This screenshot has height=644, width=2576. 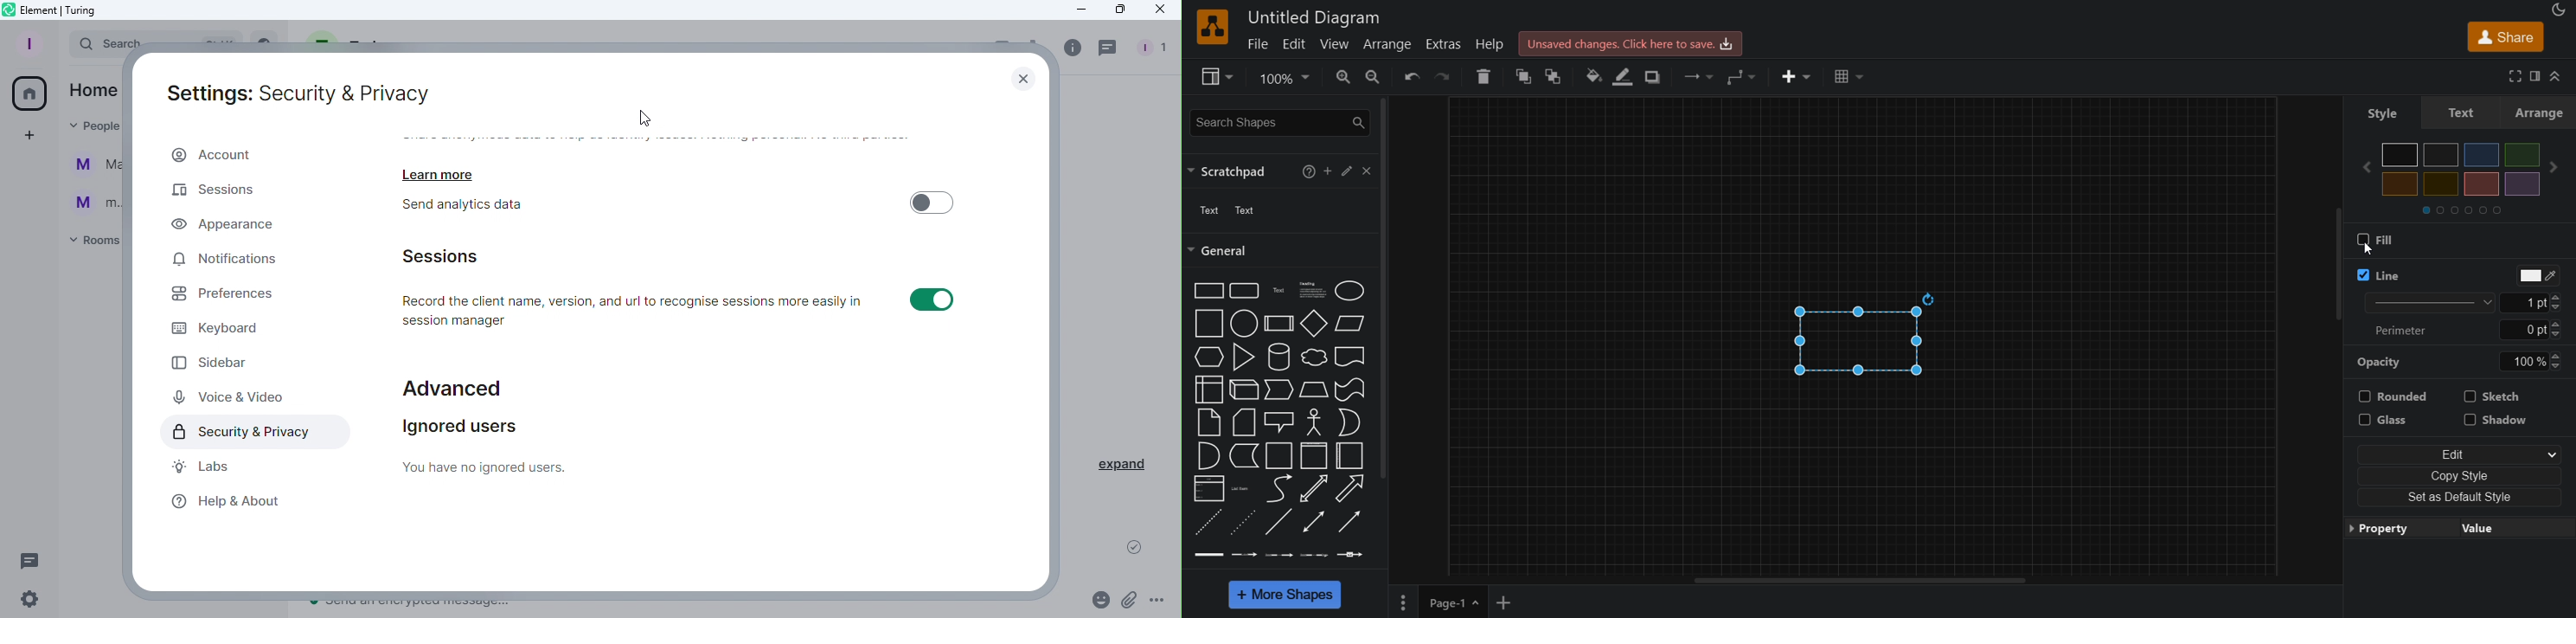 What do you see at coordinates (1244, 457) in the screenshot?
I see `data storage` at bounding box center [1244, 457].